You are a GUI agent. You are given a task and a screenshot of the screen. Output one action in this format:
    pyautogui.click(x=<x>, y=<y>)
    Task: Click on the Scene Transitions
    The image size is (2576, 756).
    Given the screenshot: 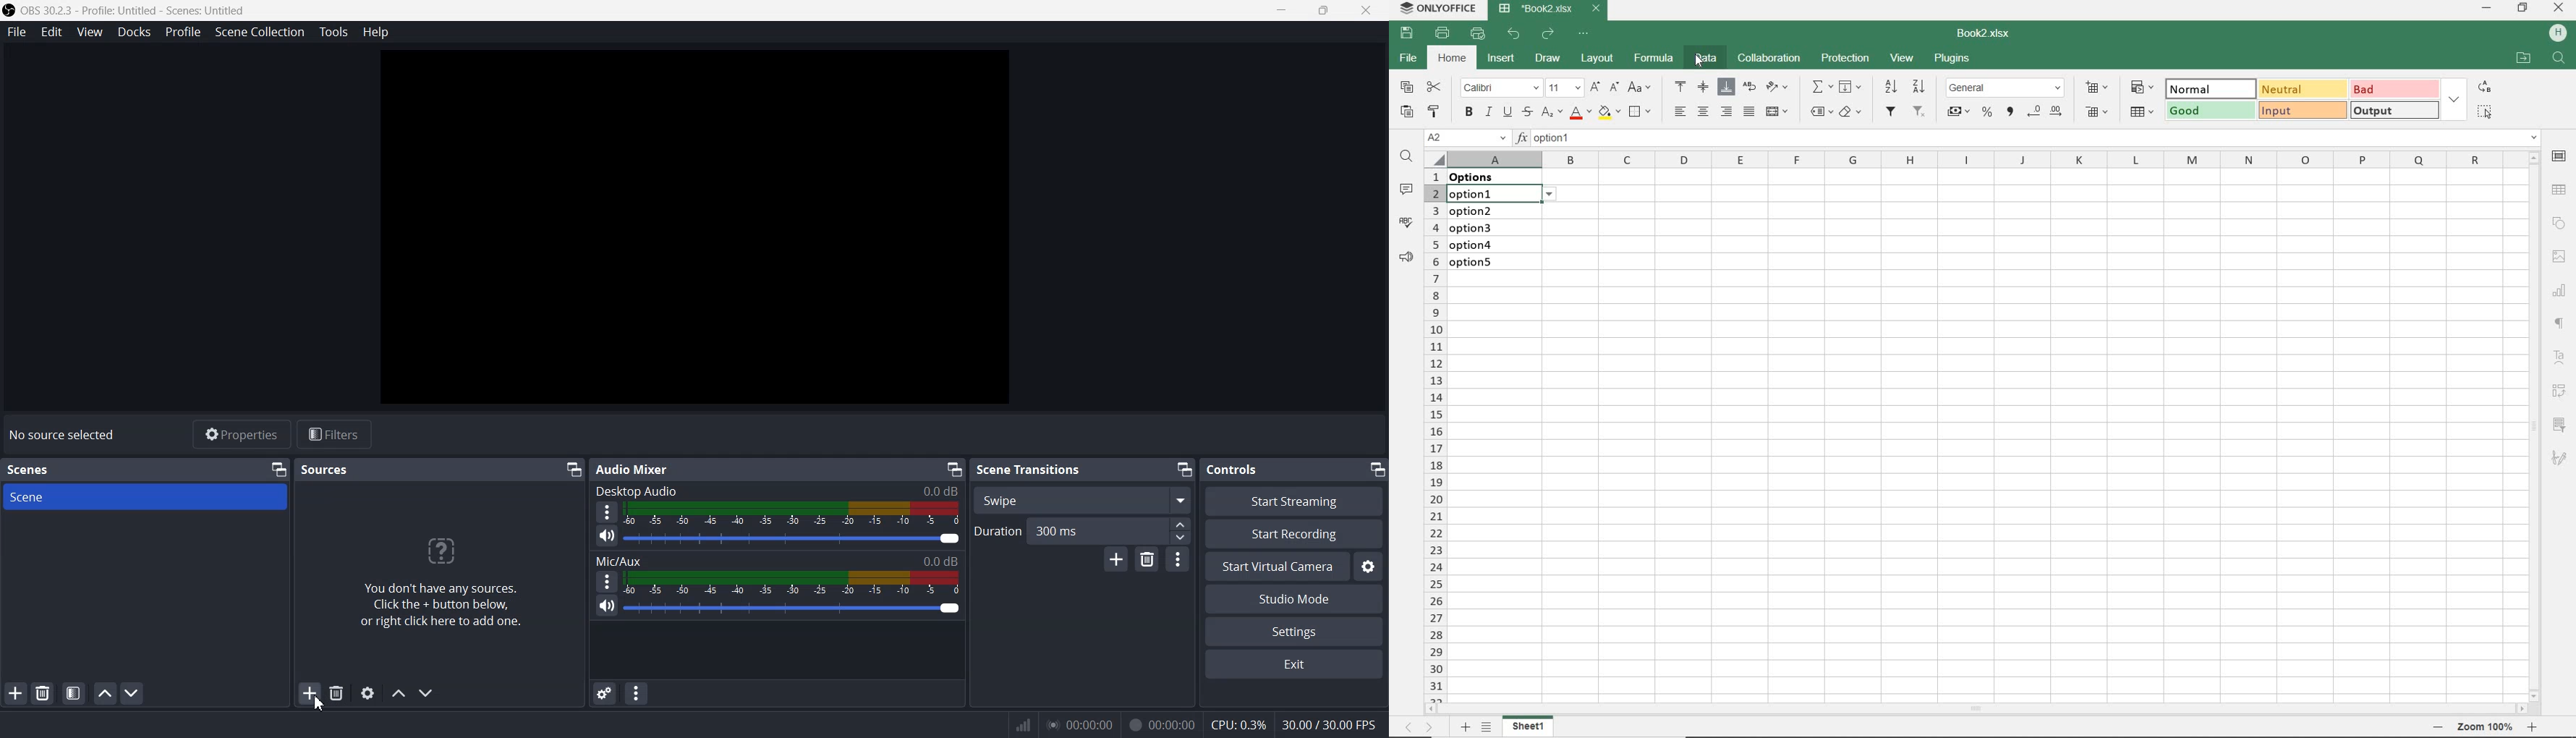 What is the action you would take?
    pyautogui.click(x=1030, y=469)
    